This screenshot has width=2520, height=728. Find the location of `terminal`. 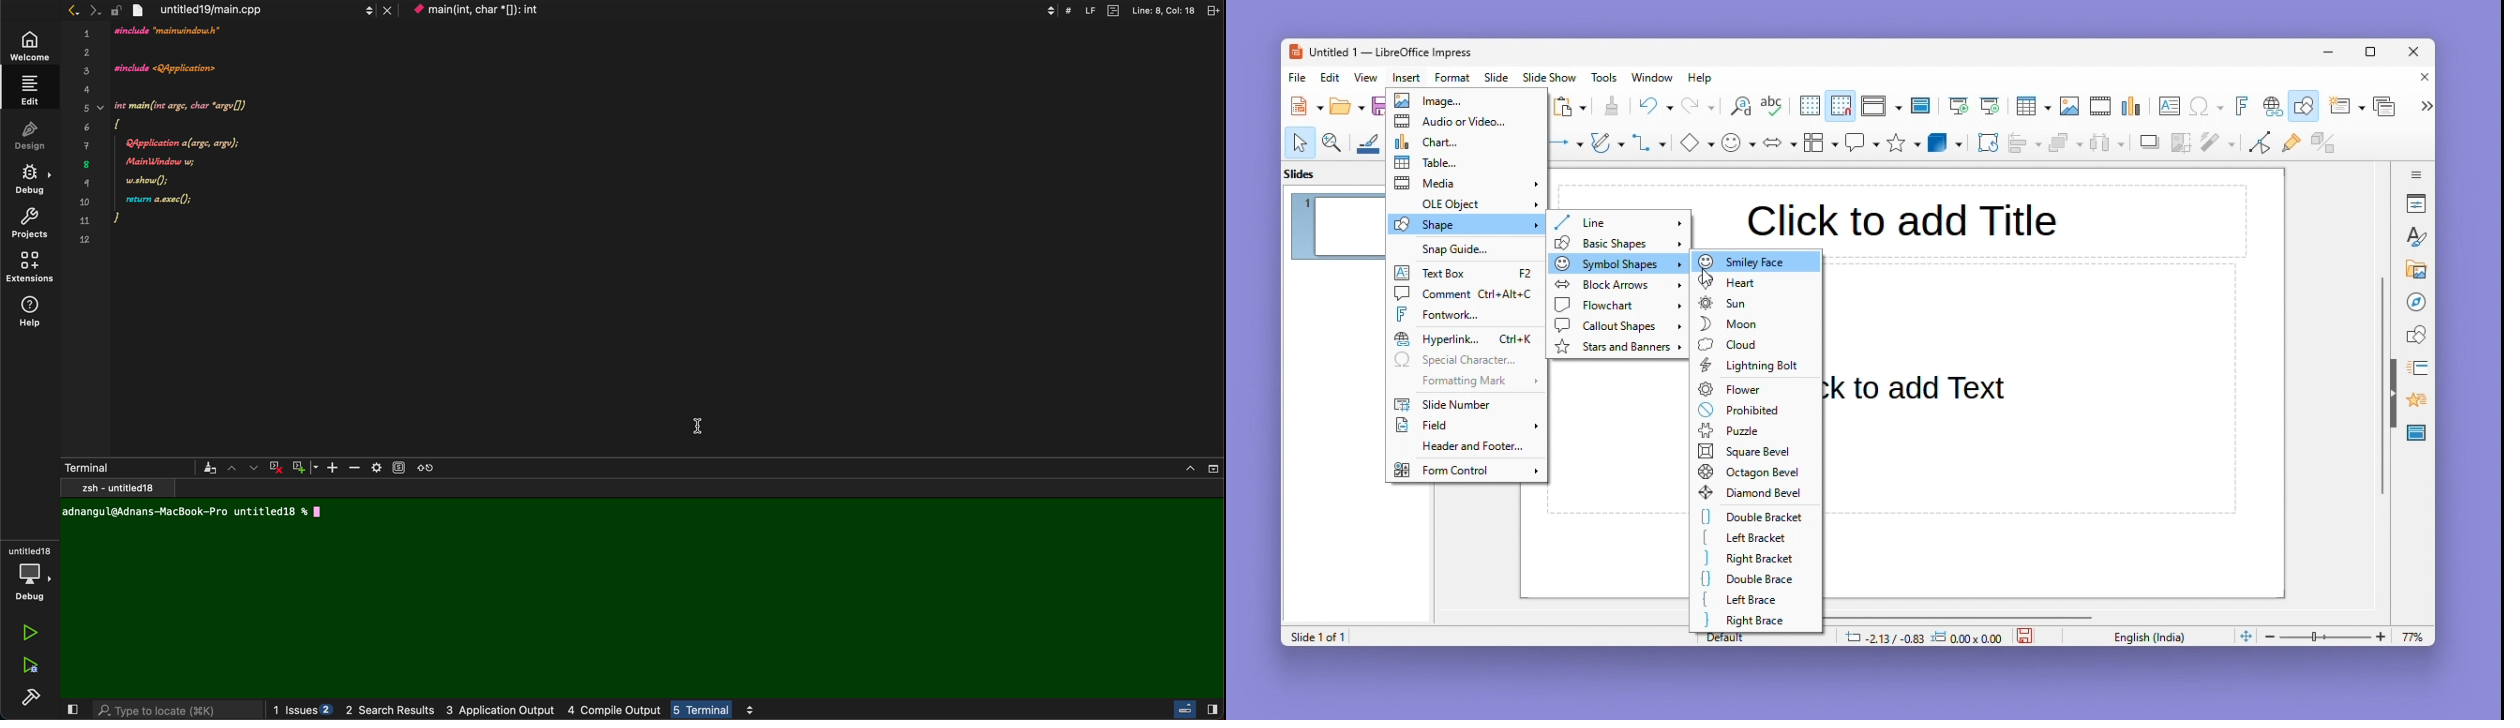

terminal is located at coordinates (138, 468).